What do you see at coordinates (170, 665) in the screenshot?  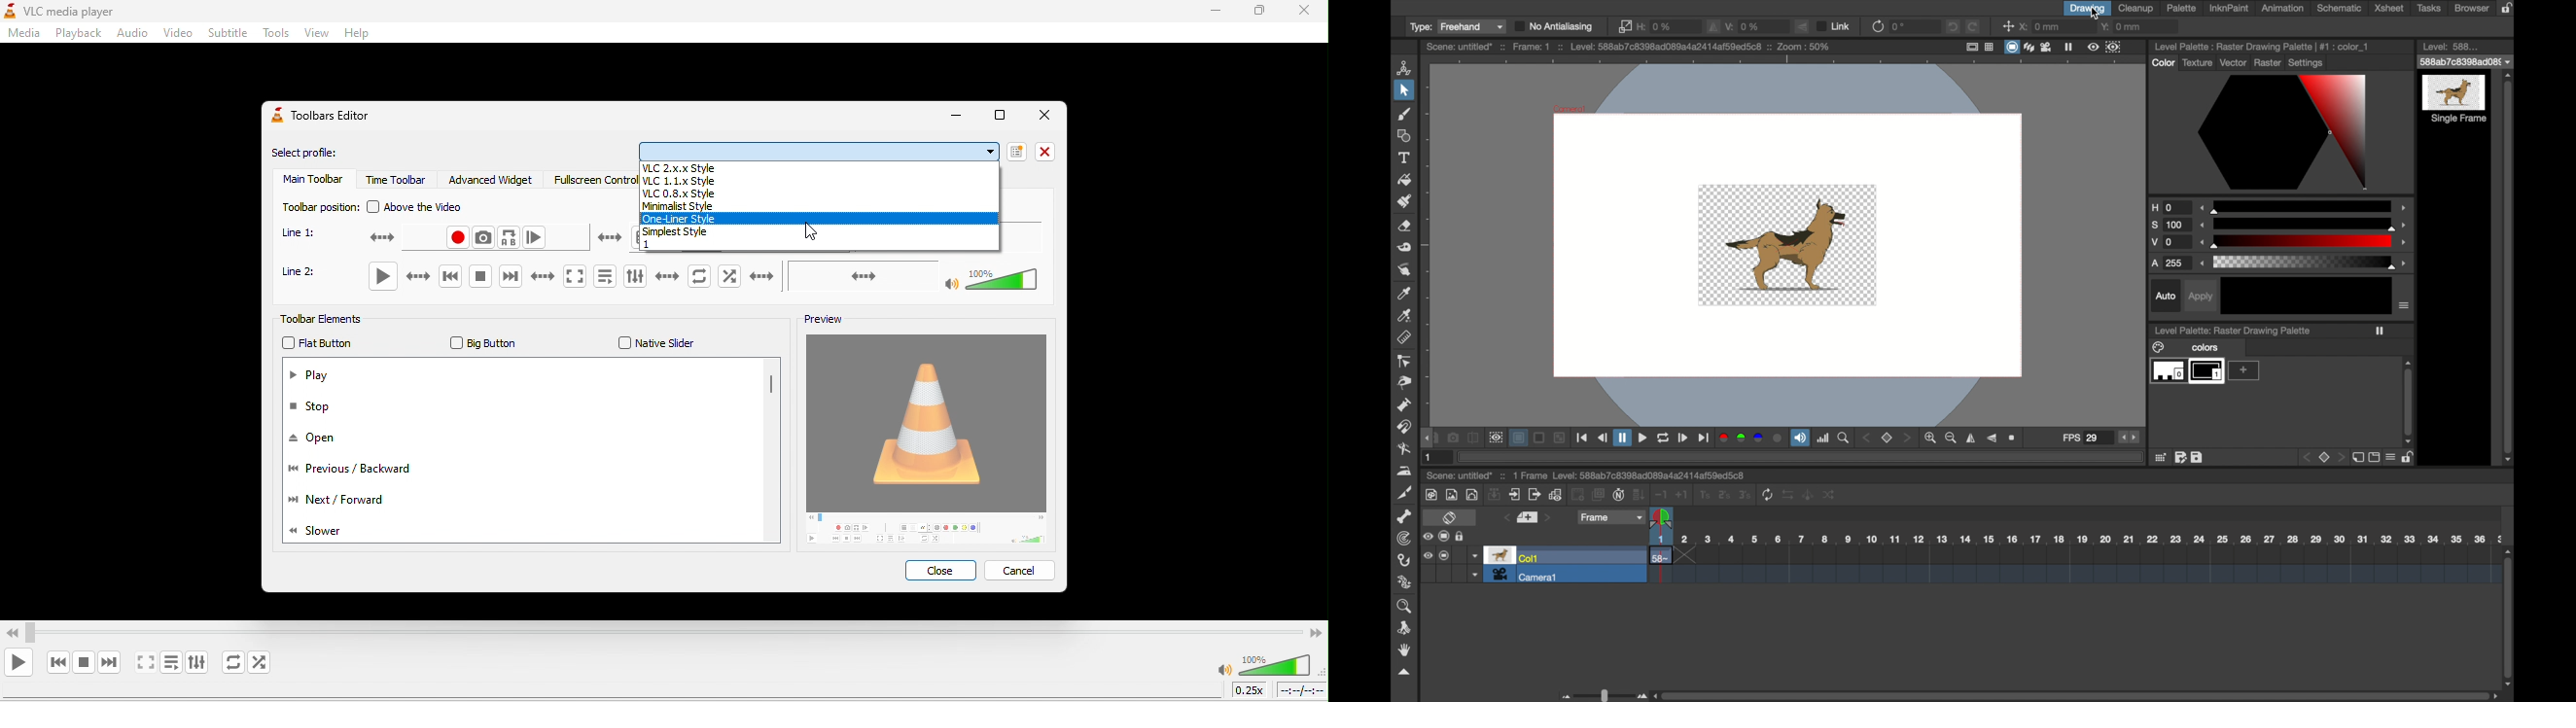 I see `toggle playlist` at bounding box center [170, 665].